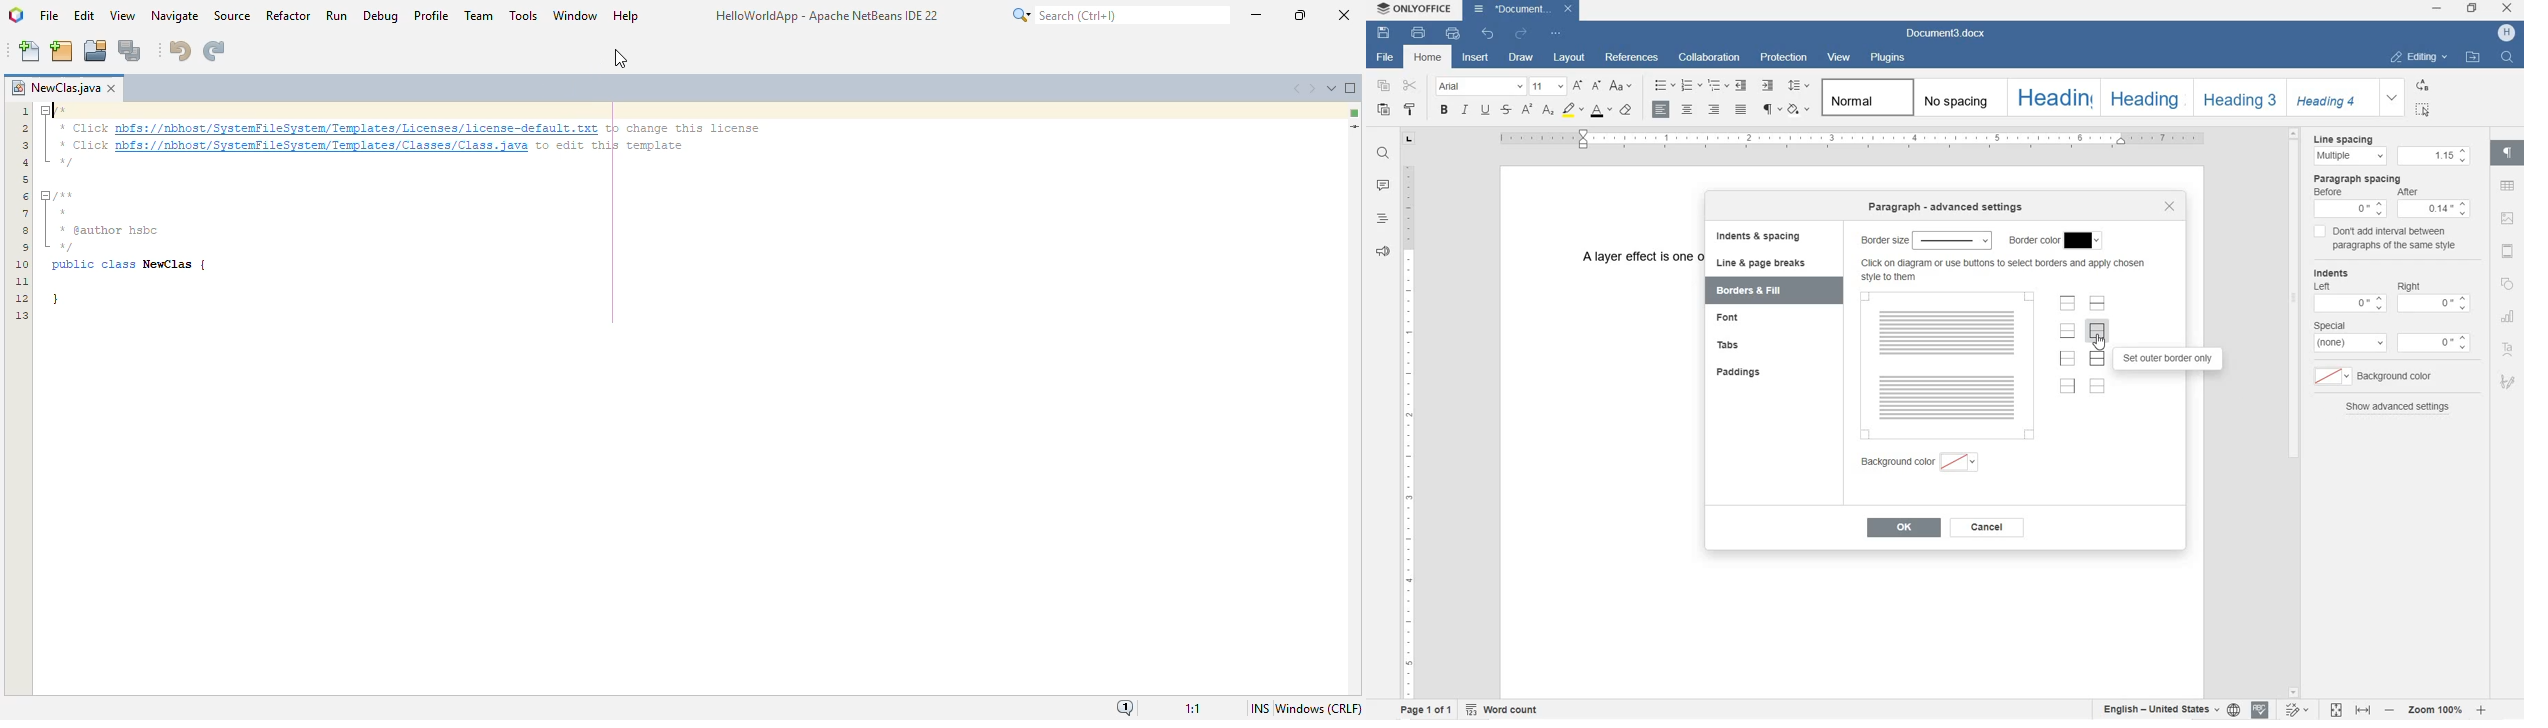 The width and height of the screenshot is (2548, 728). What do you see at coordinates (1330, 87) in the screenshot?
I see `show opened documents list` at bounding box center [1330, 87].